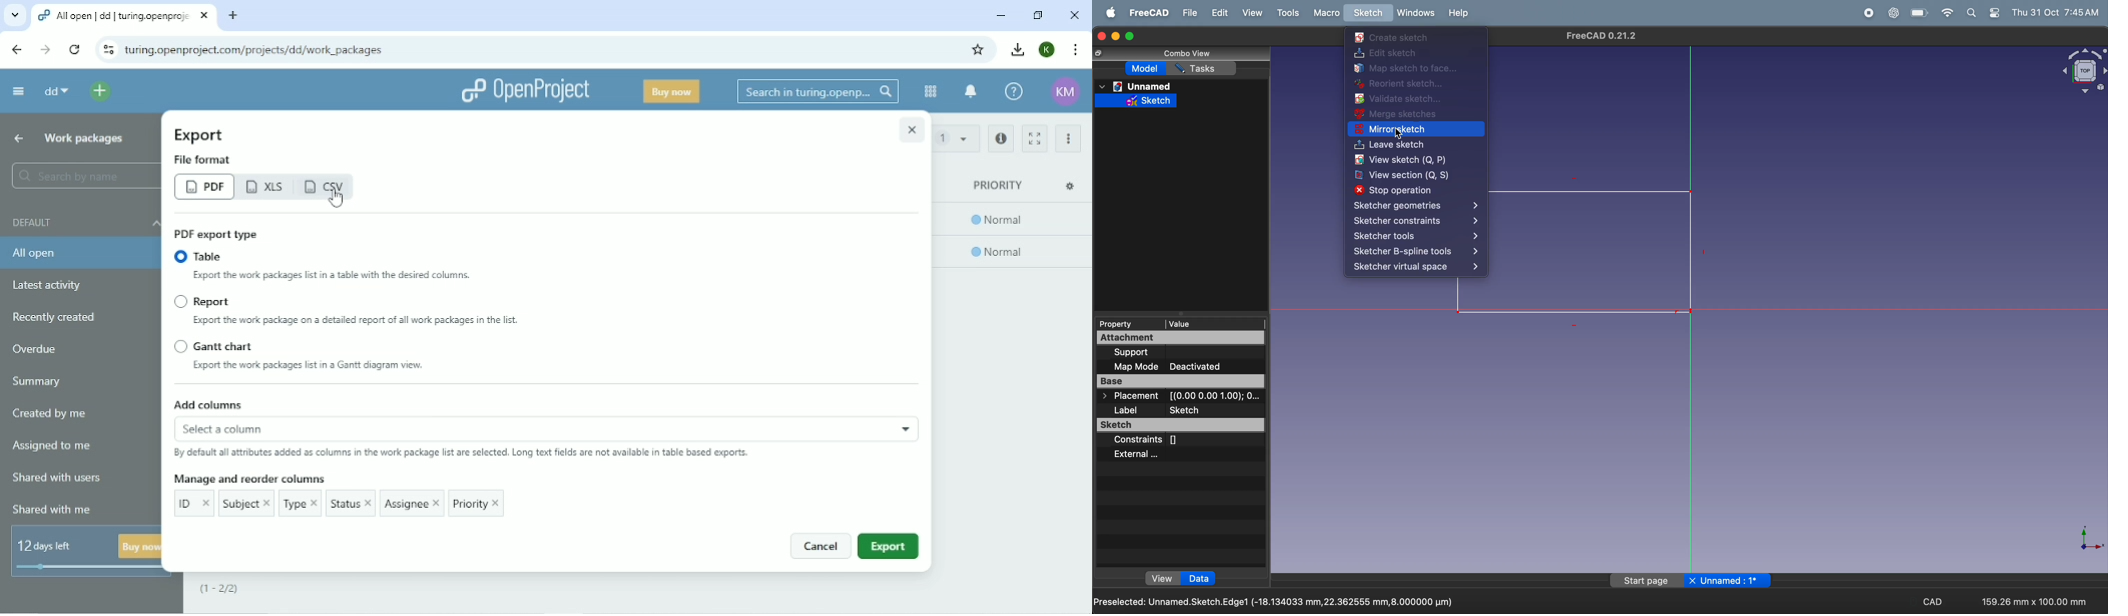  What do you see at coordinates (1018, 49) in the screenshot?
I see `Downloads` at bounding box center [1018, 49].